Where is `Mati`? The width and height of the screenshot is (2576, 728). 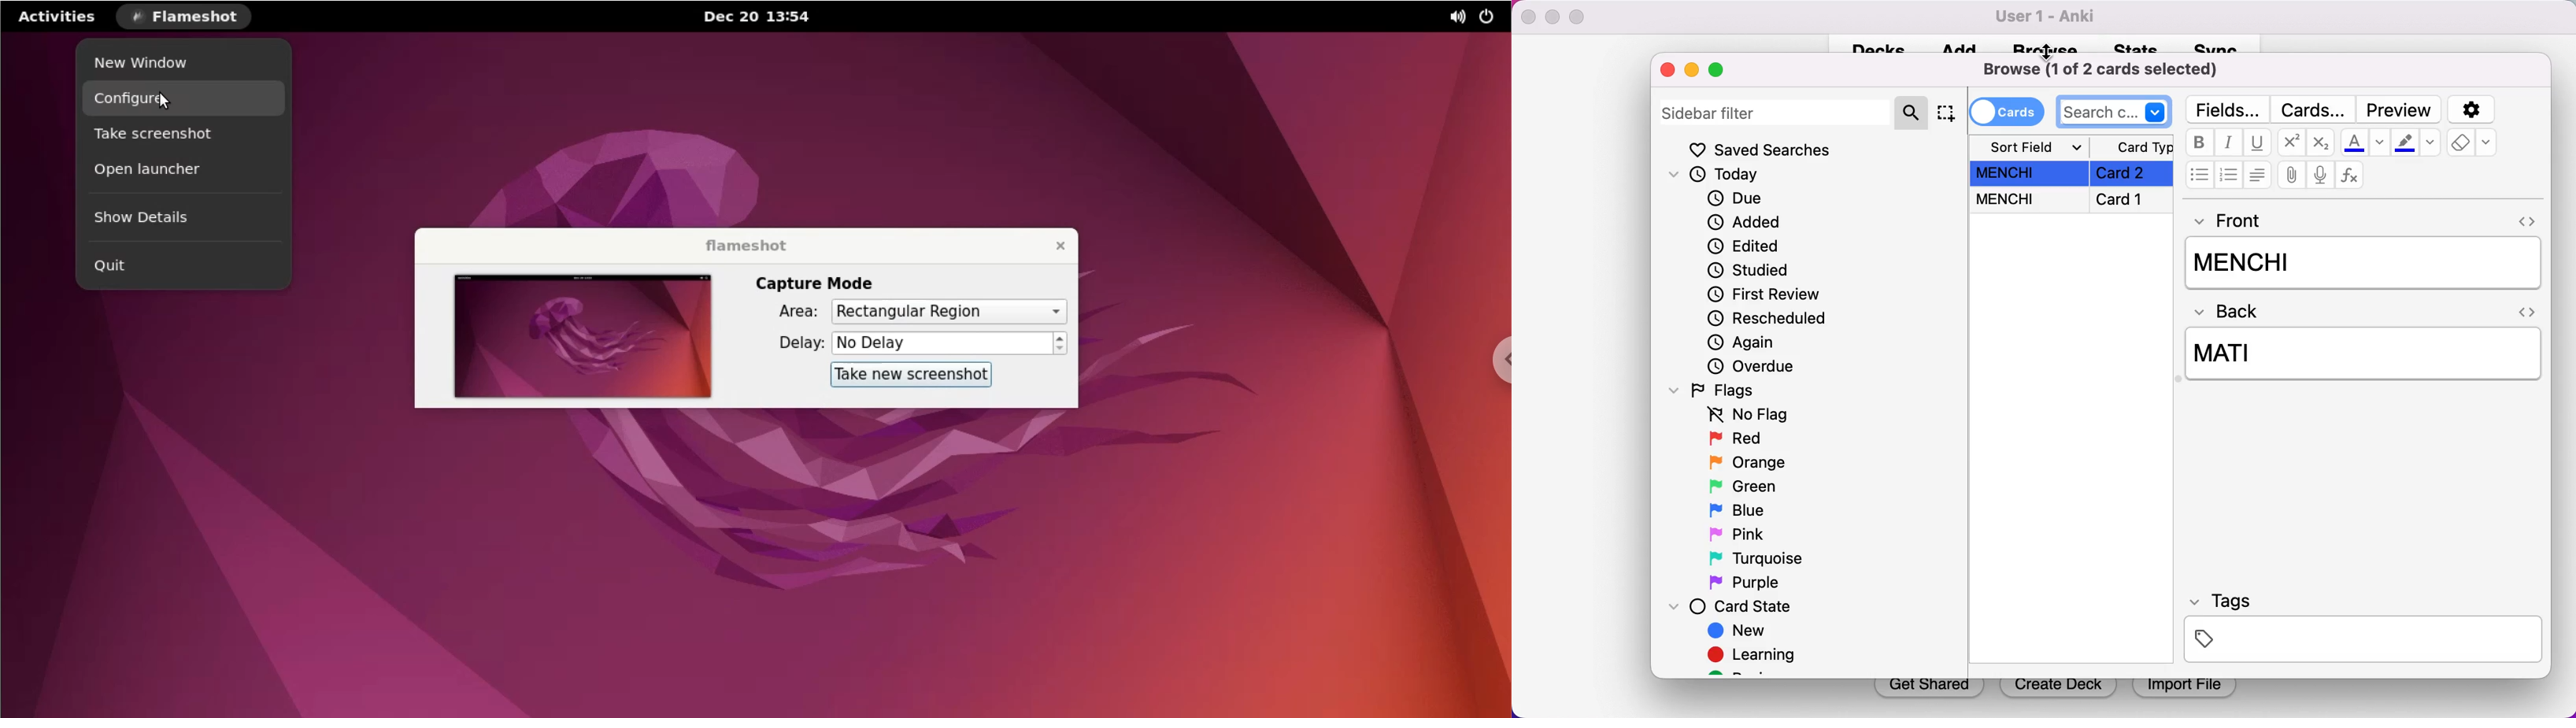
Mati is located at coordinates (2366, 356).